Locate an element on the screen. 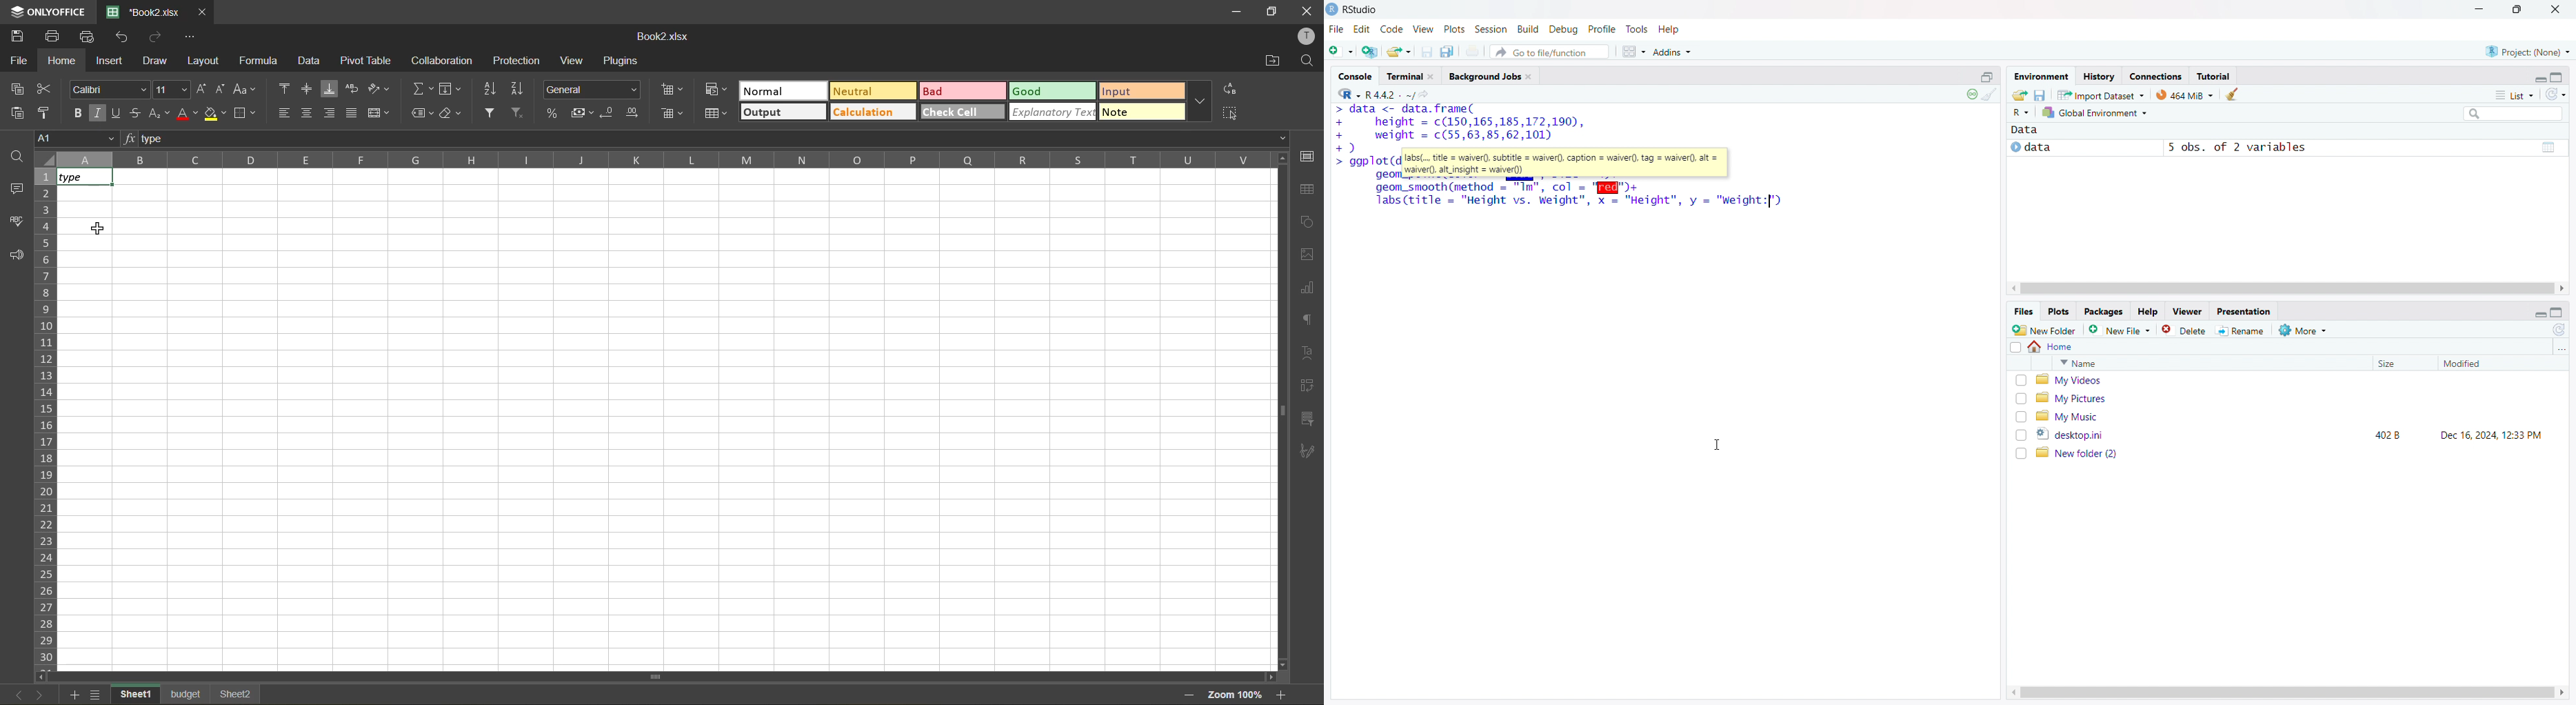 This screenshot has width=2576, height=728. new file is located at coordinates (1341, 49).